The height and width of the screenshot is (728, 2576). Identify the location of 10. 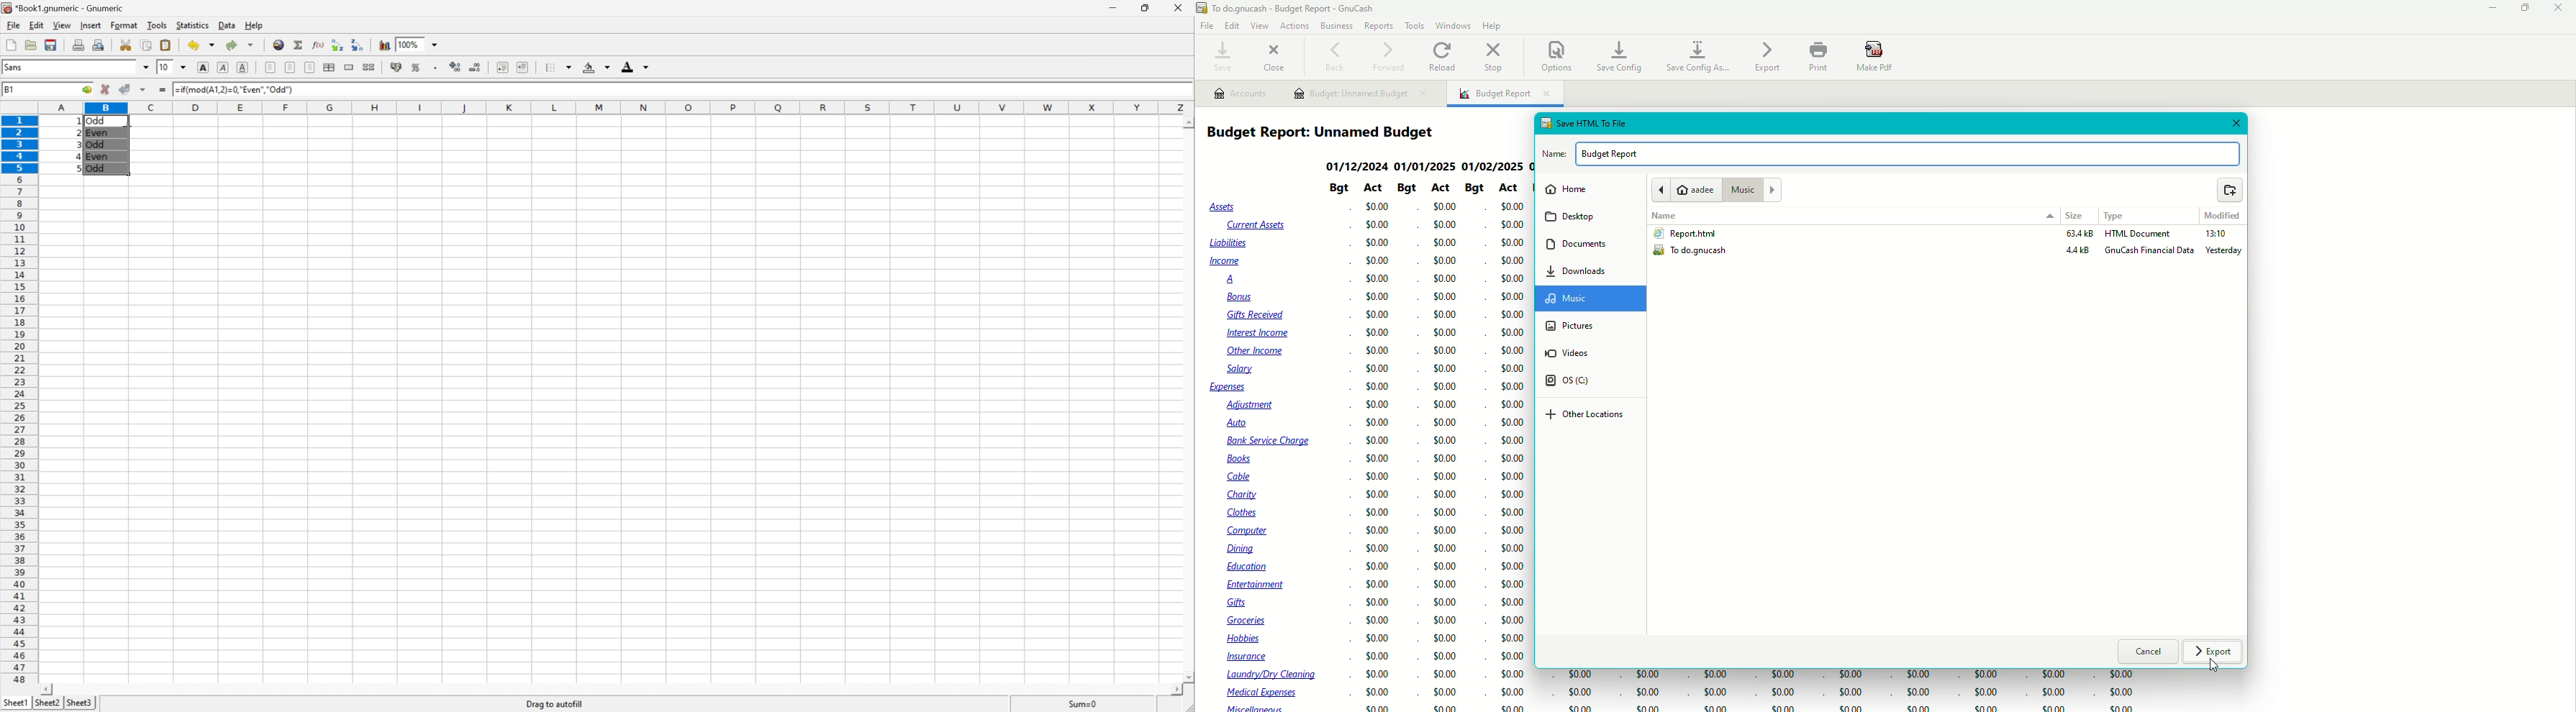
(165, 67).